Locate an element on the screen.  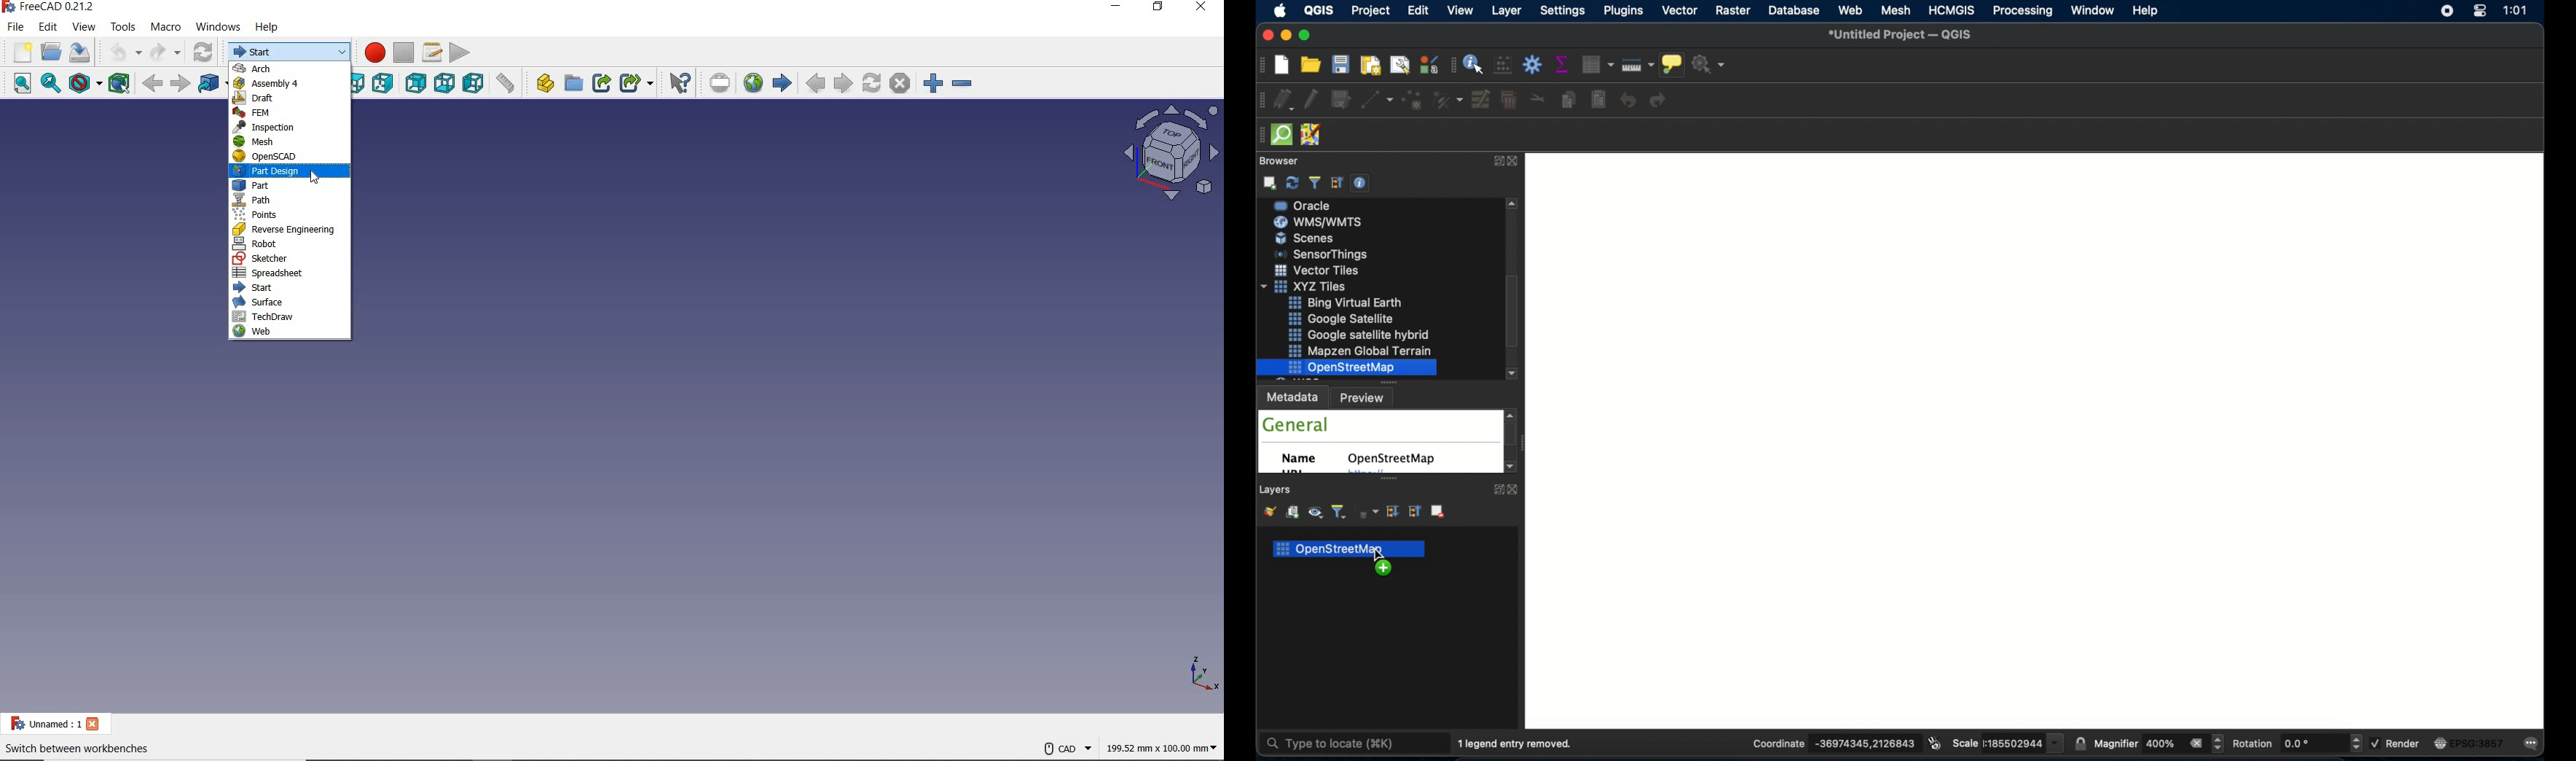
expand is located at coordinates (1496, 489).